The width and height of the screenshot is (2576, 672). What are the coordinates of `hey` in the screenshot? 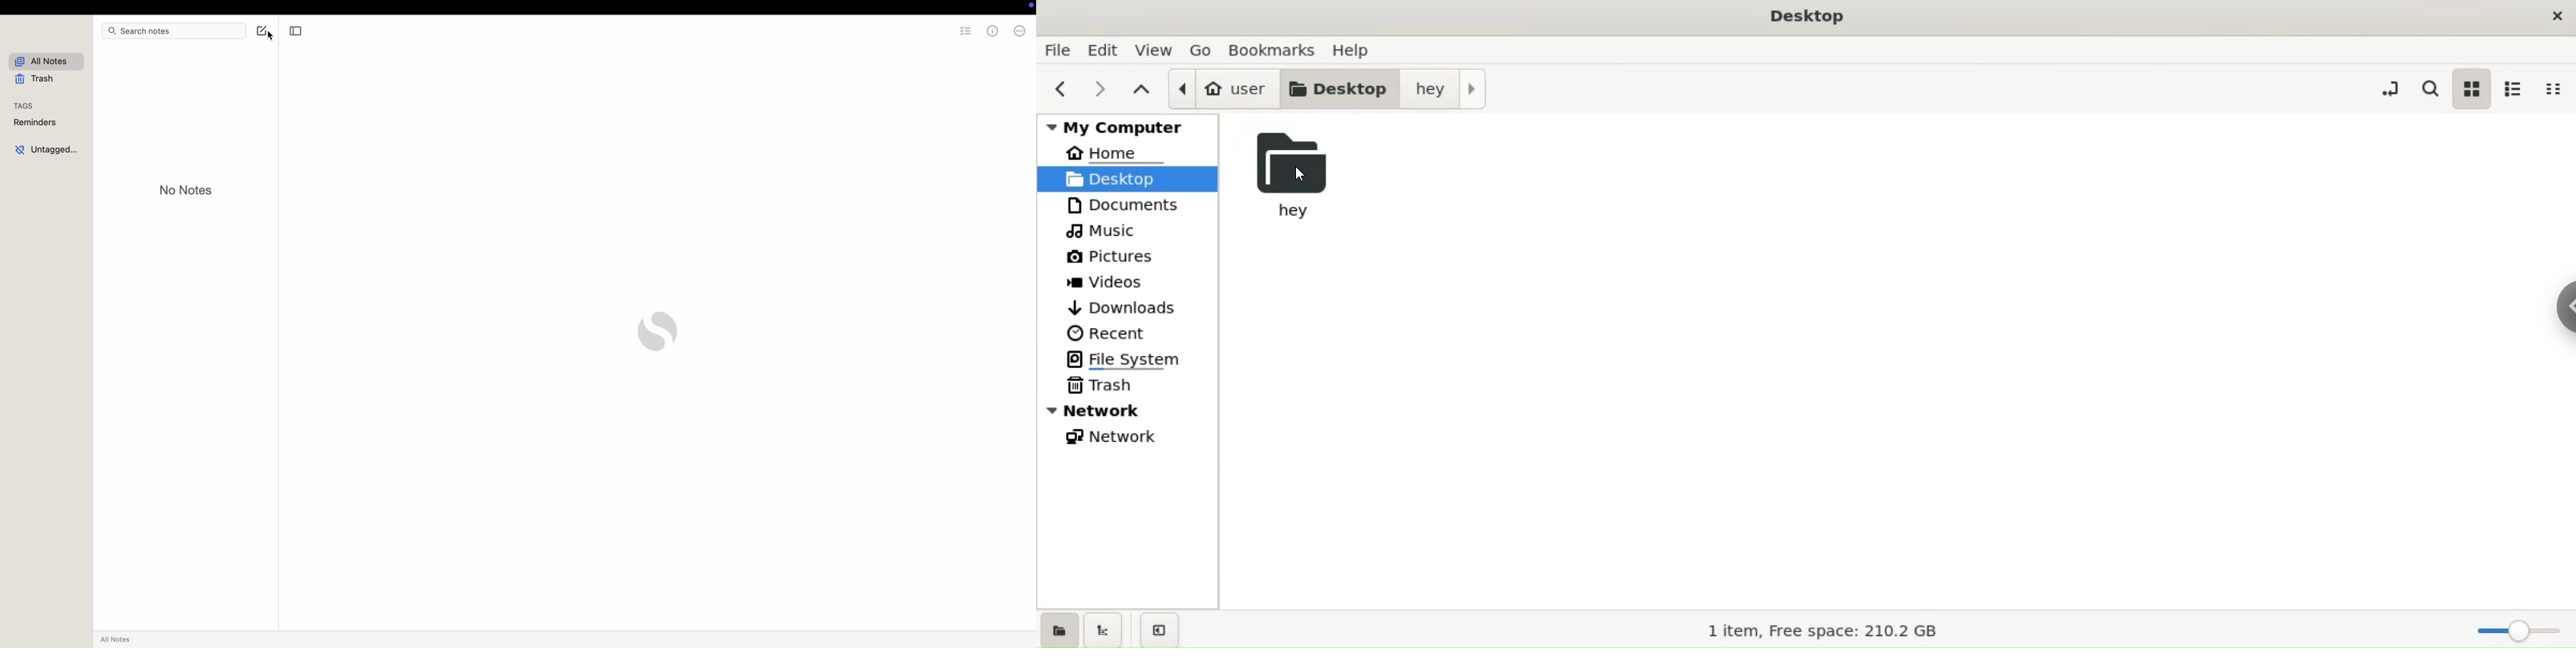 It's located at (1446, 87).